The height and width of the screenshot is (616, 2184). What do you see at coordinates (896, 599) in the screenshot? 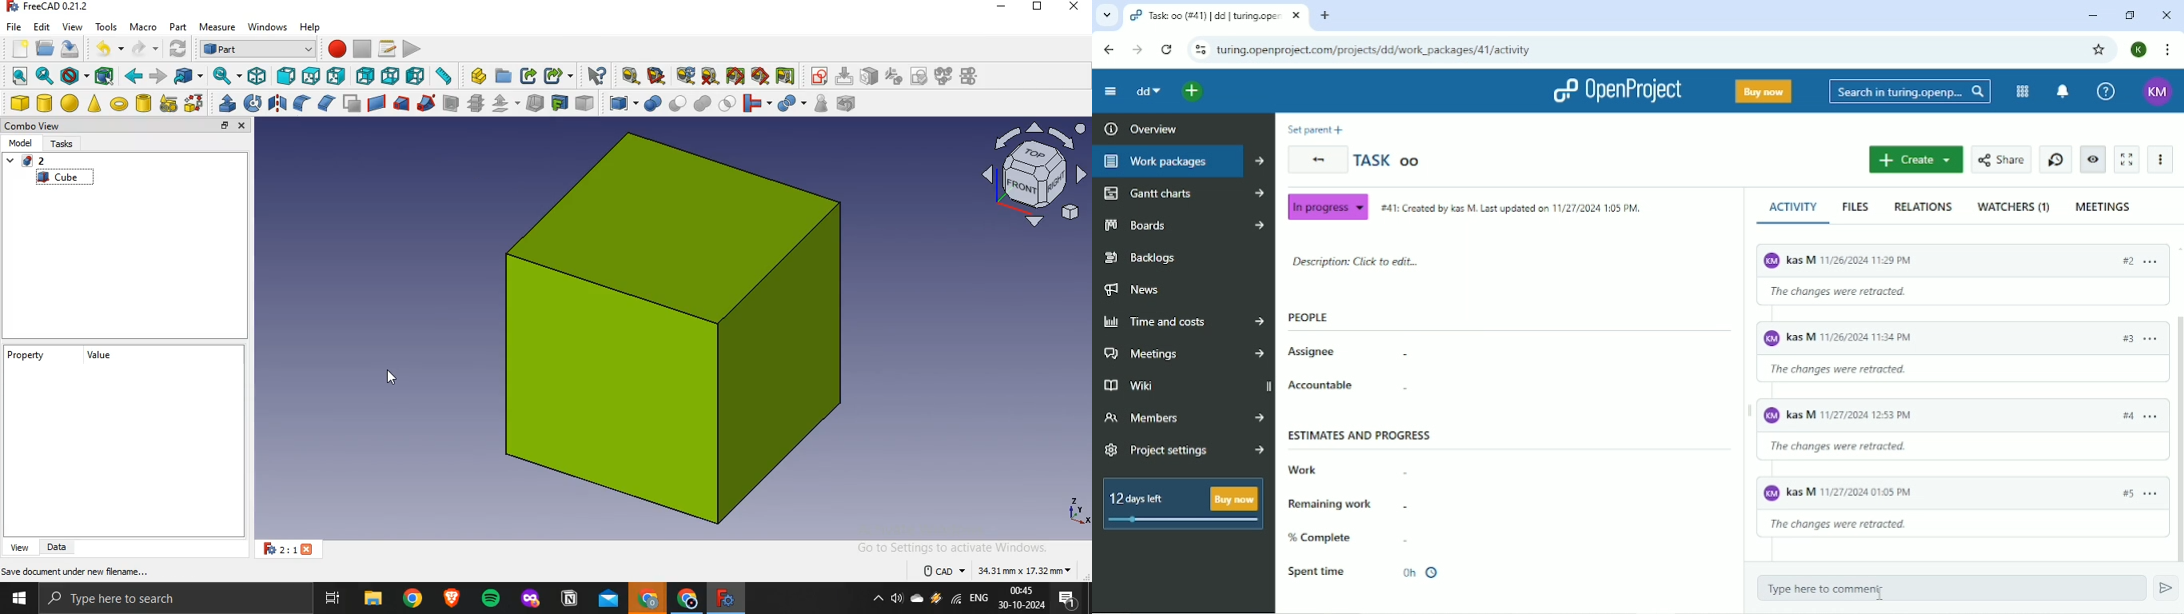
I see `volume` at bounding box center [896, 599].